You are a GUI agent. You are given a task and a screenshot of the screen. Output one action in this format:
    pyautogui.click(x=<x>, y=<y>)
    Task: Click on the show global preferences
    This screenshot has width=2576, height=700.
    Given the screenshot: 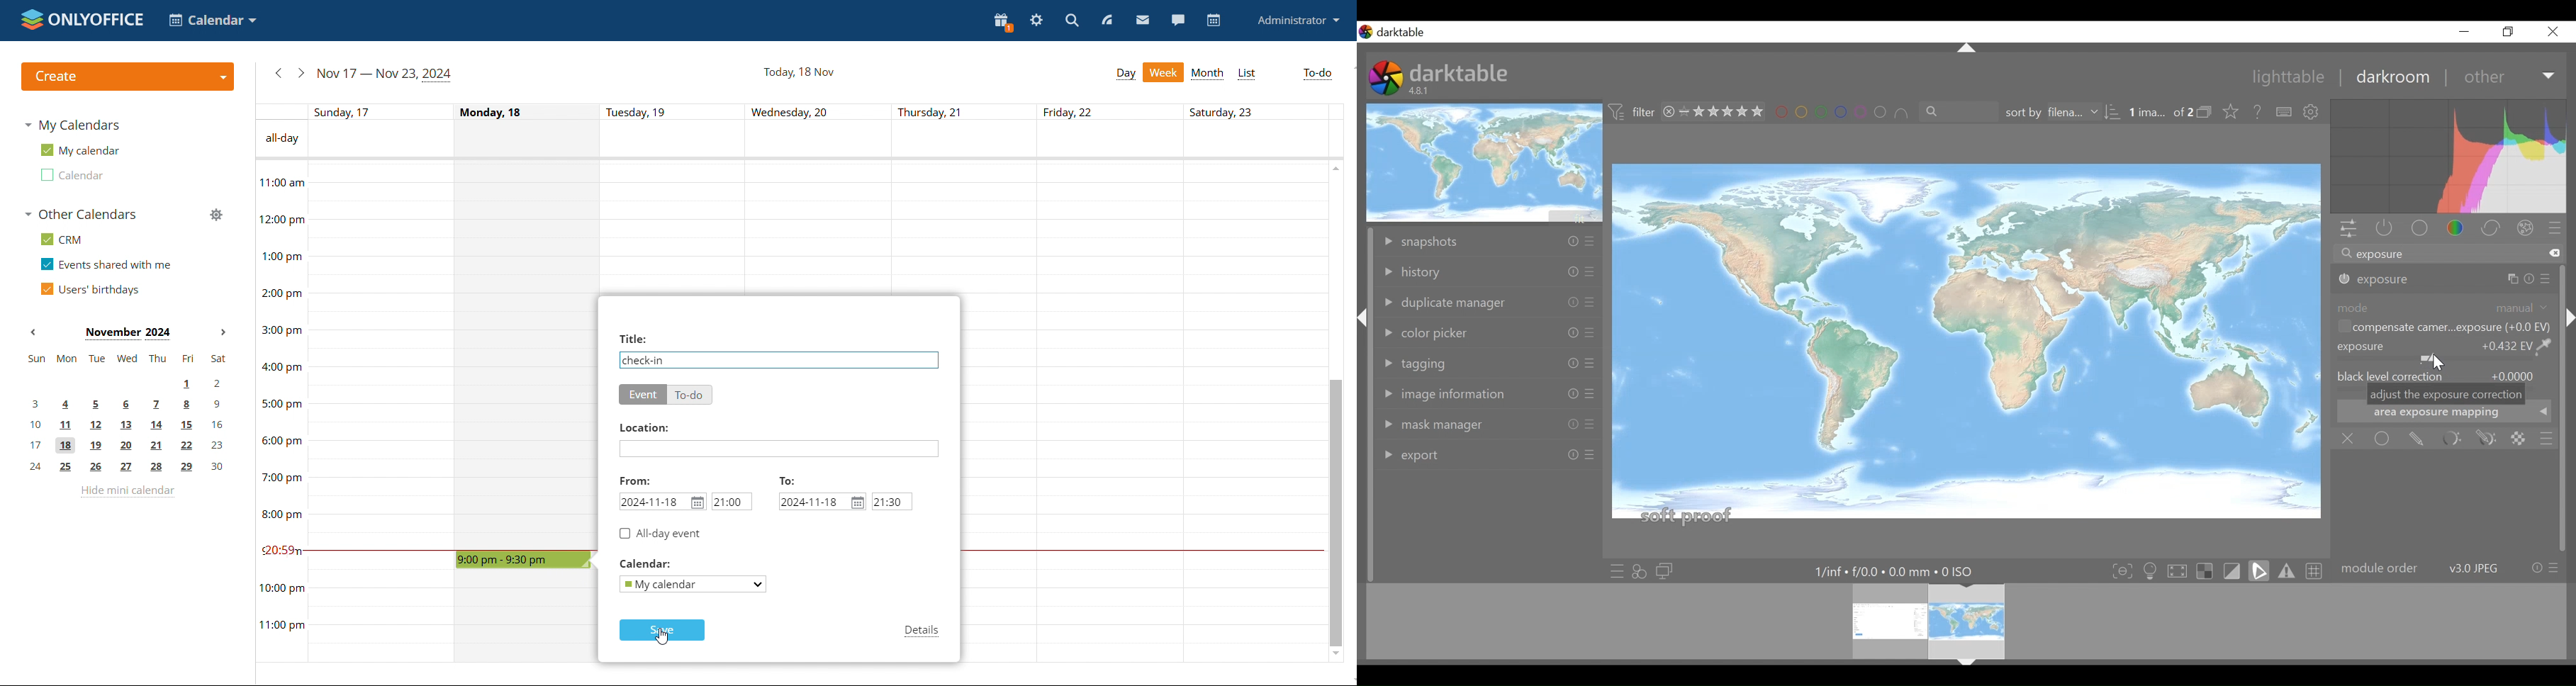 What is the action you would take?
    pyautogui.click(x=2313, y=112)
    